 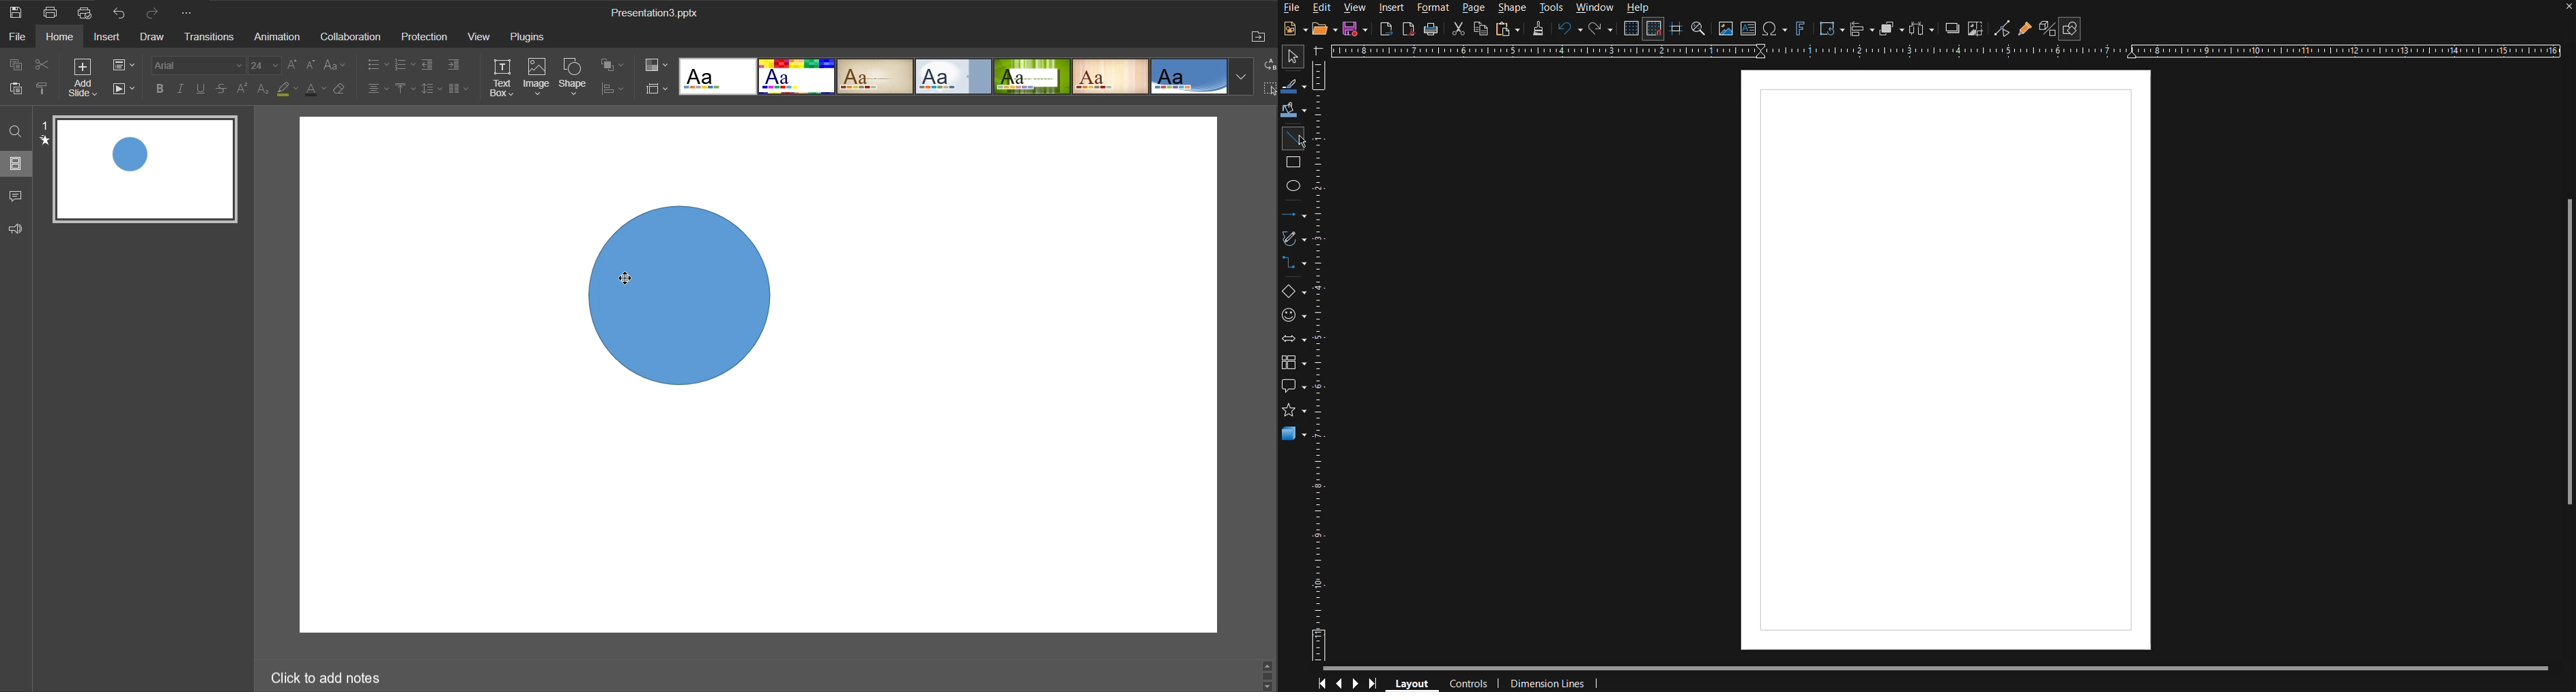 What do you see at coordinates (1654, 29) in the screenshot?
I see `Snap to Grid` at bounding box center [1654, 29].